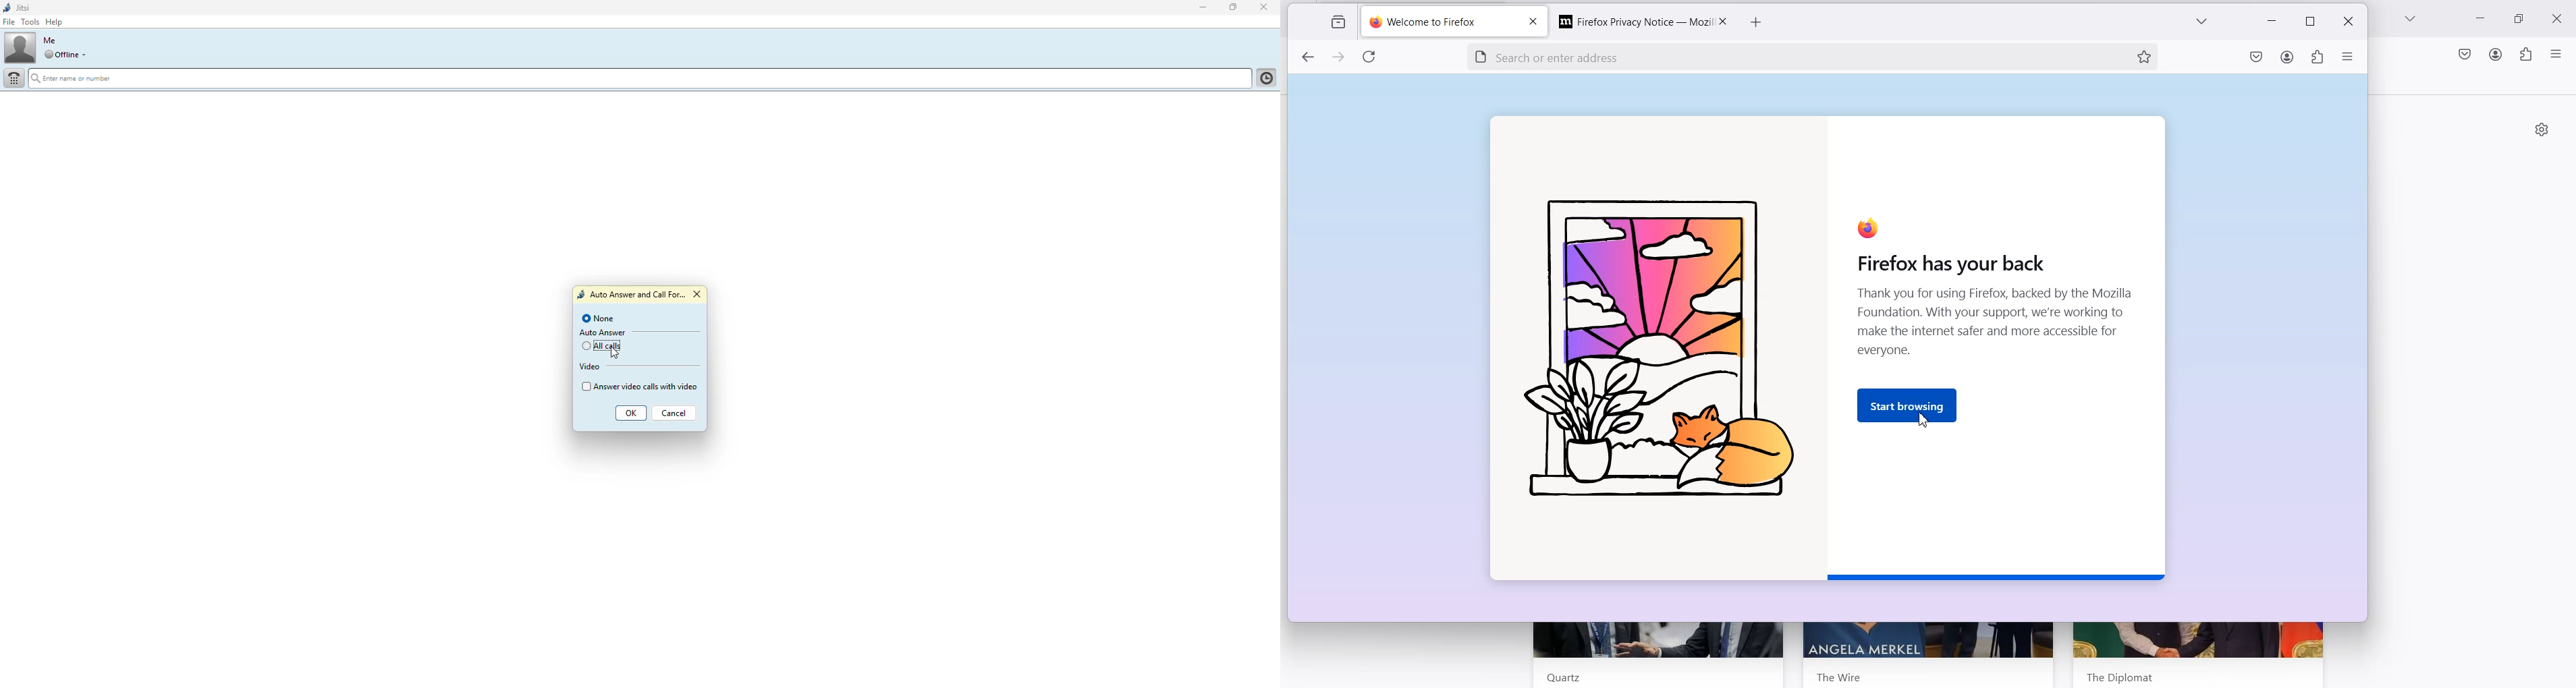  What do you see at coordinates (2411, 20) in the screenshot?
I see `List all tab` at bounding box center [2411, 20].